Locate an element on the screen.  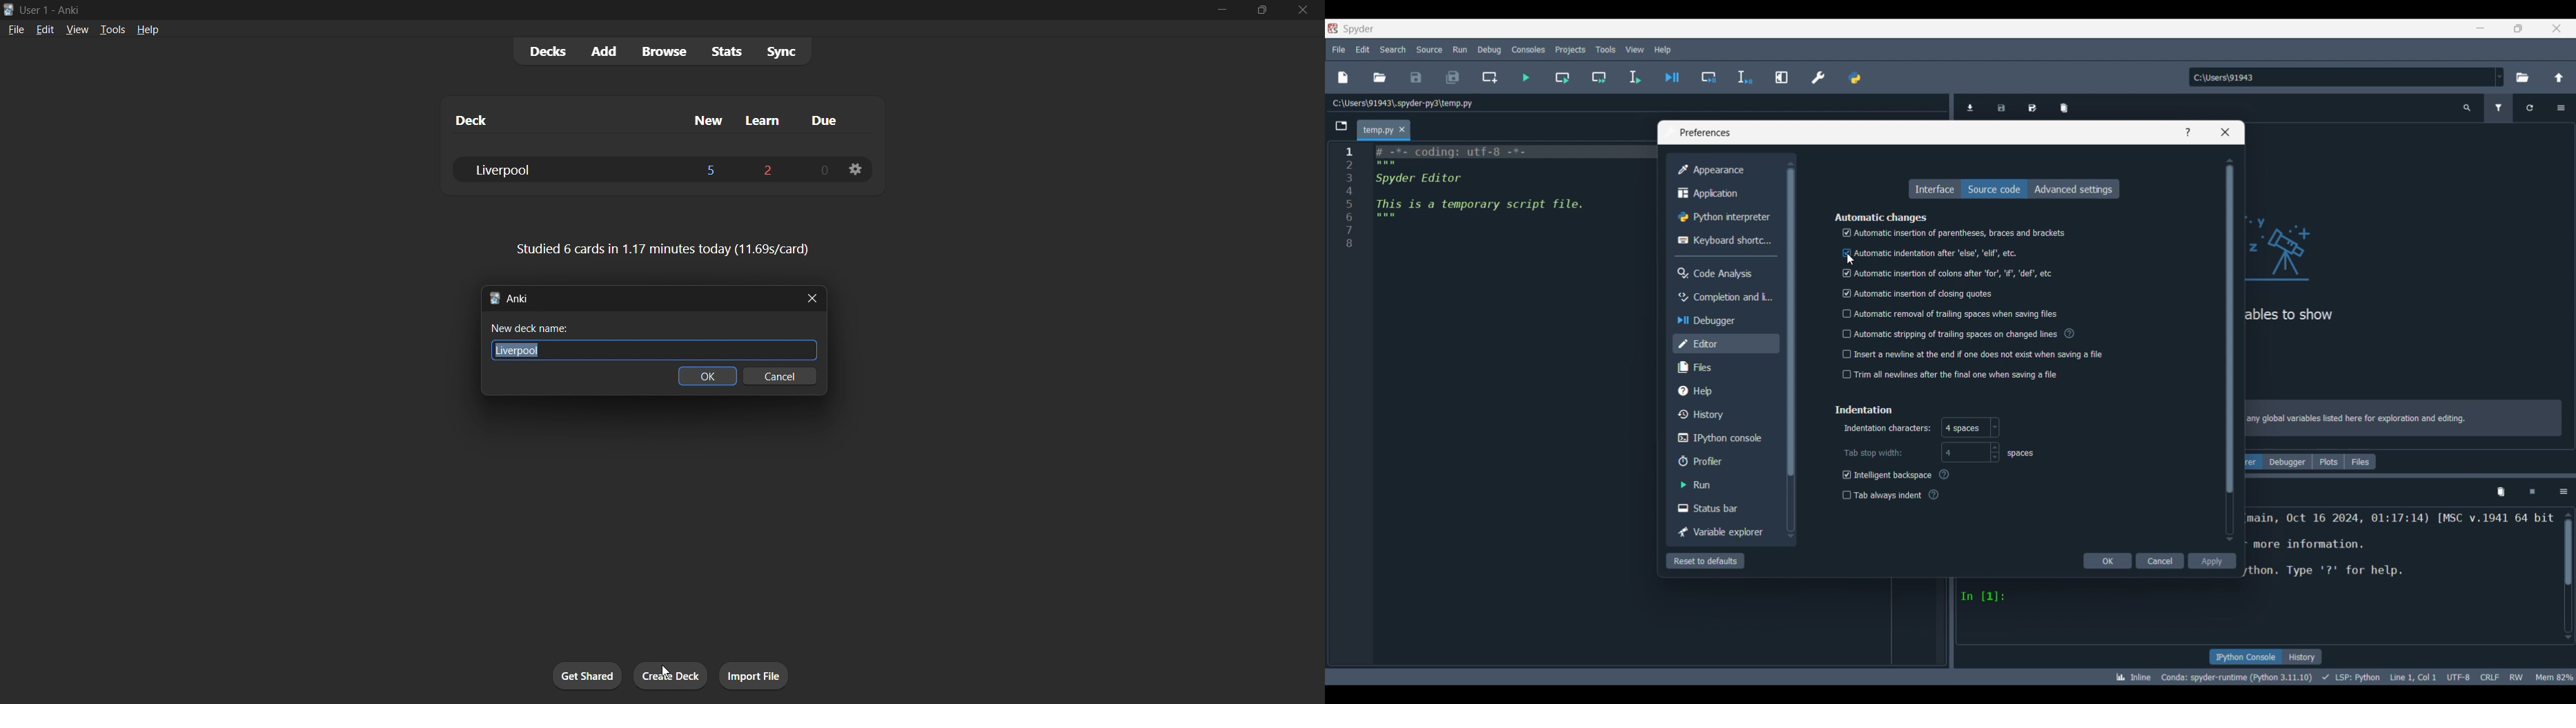
minimize is located at coordinates (1214, 12).